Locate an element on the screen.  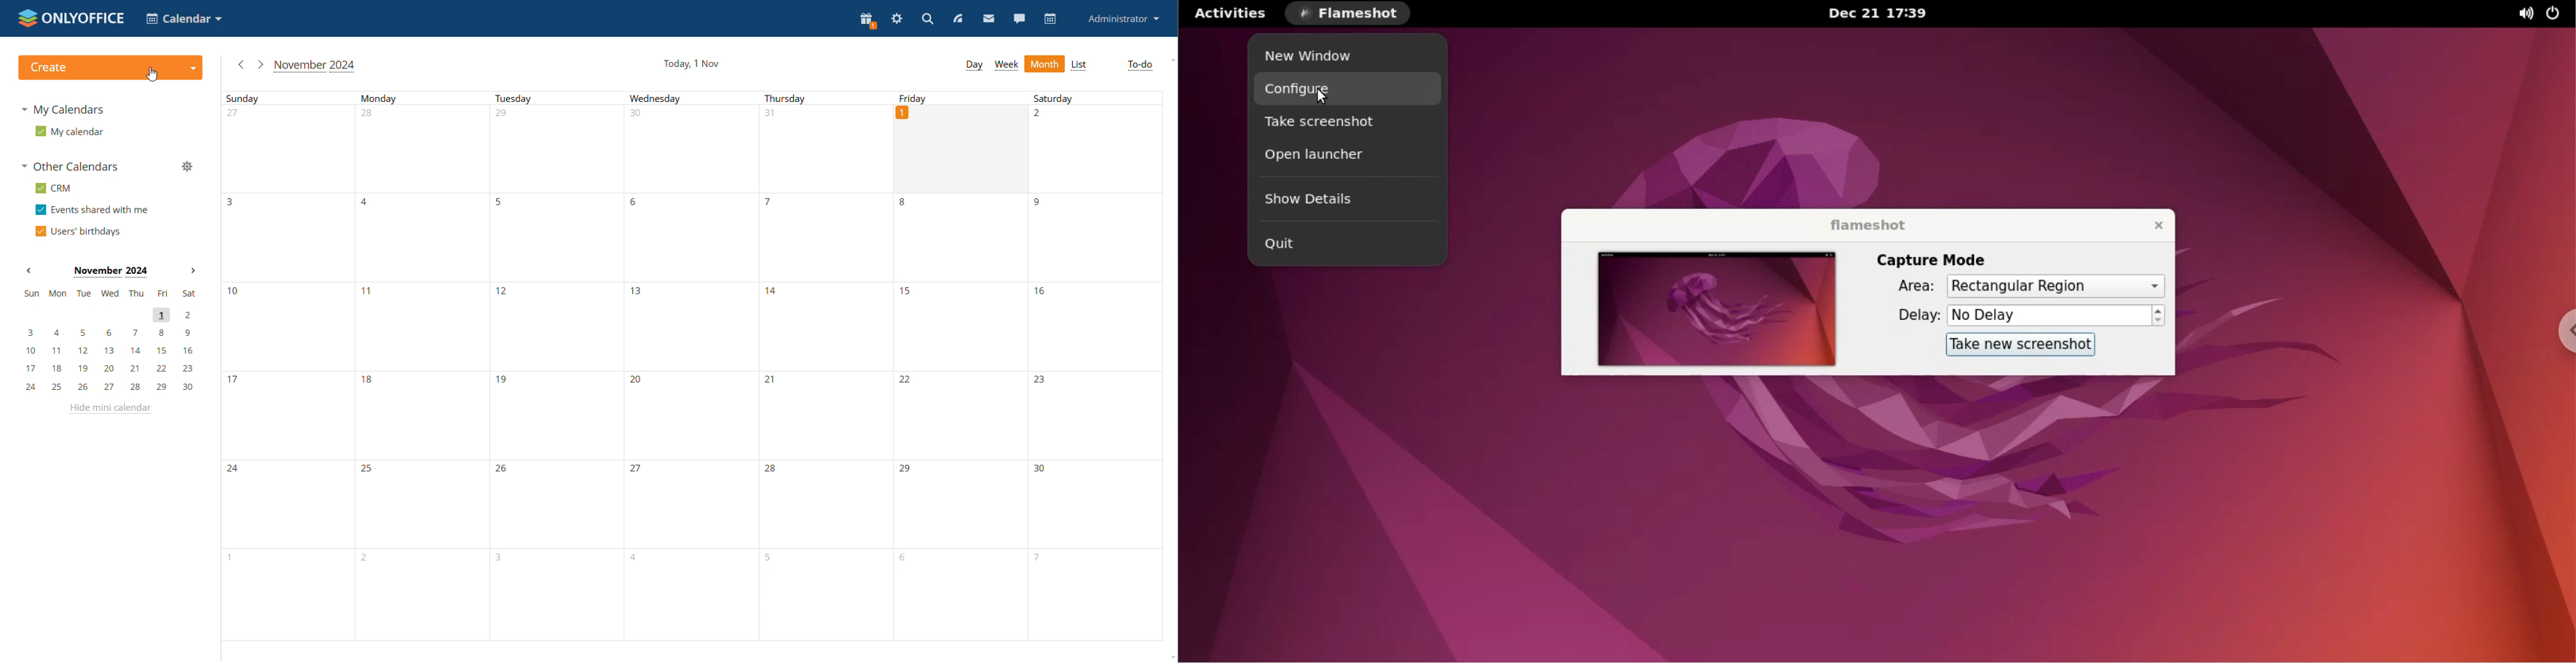
my calendars is located at coordinates (65, 108).